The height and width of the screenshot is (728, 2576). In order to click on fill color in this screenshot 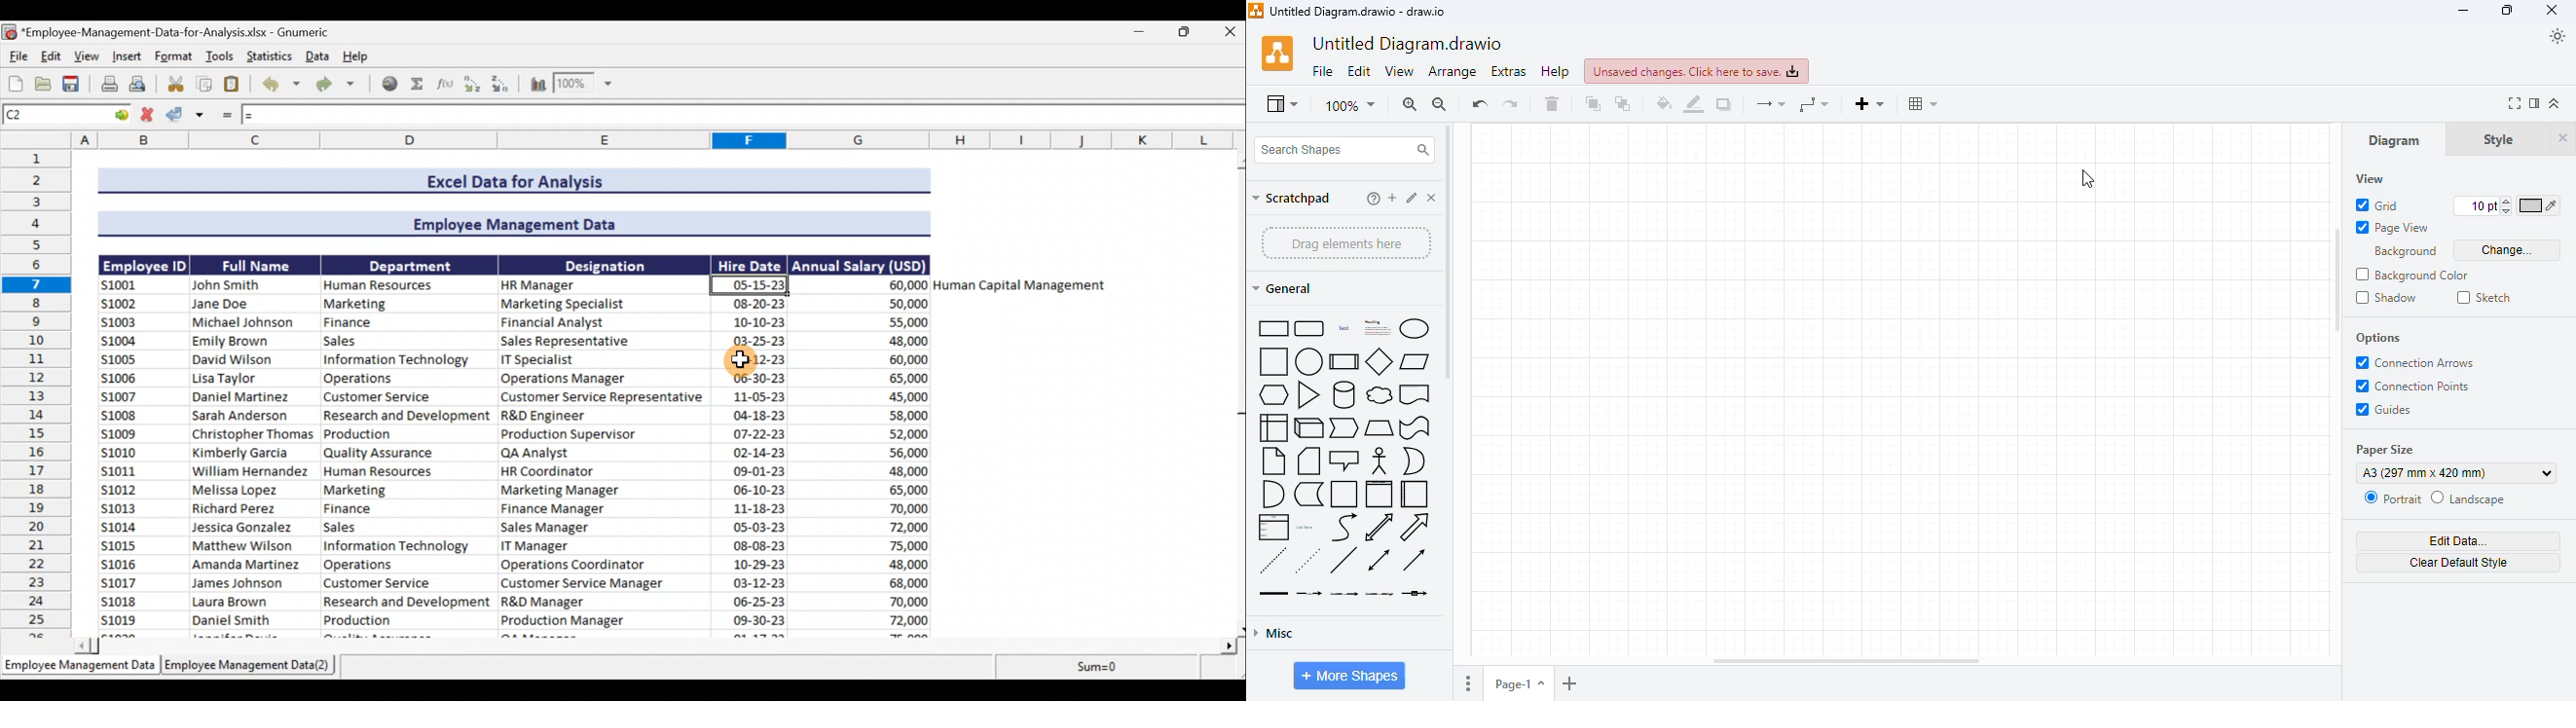, I will do `click(1664, 102)`.